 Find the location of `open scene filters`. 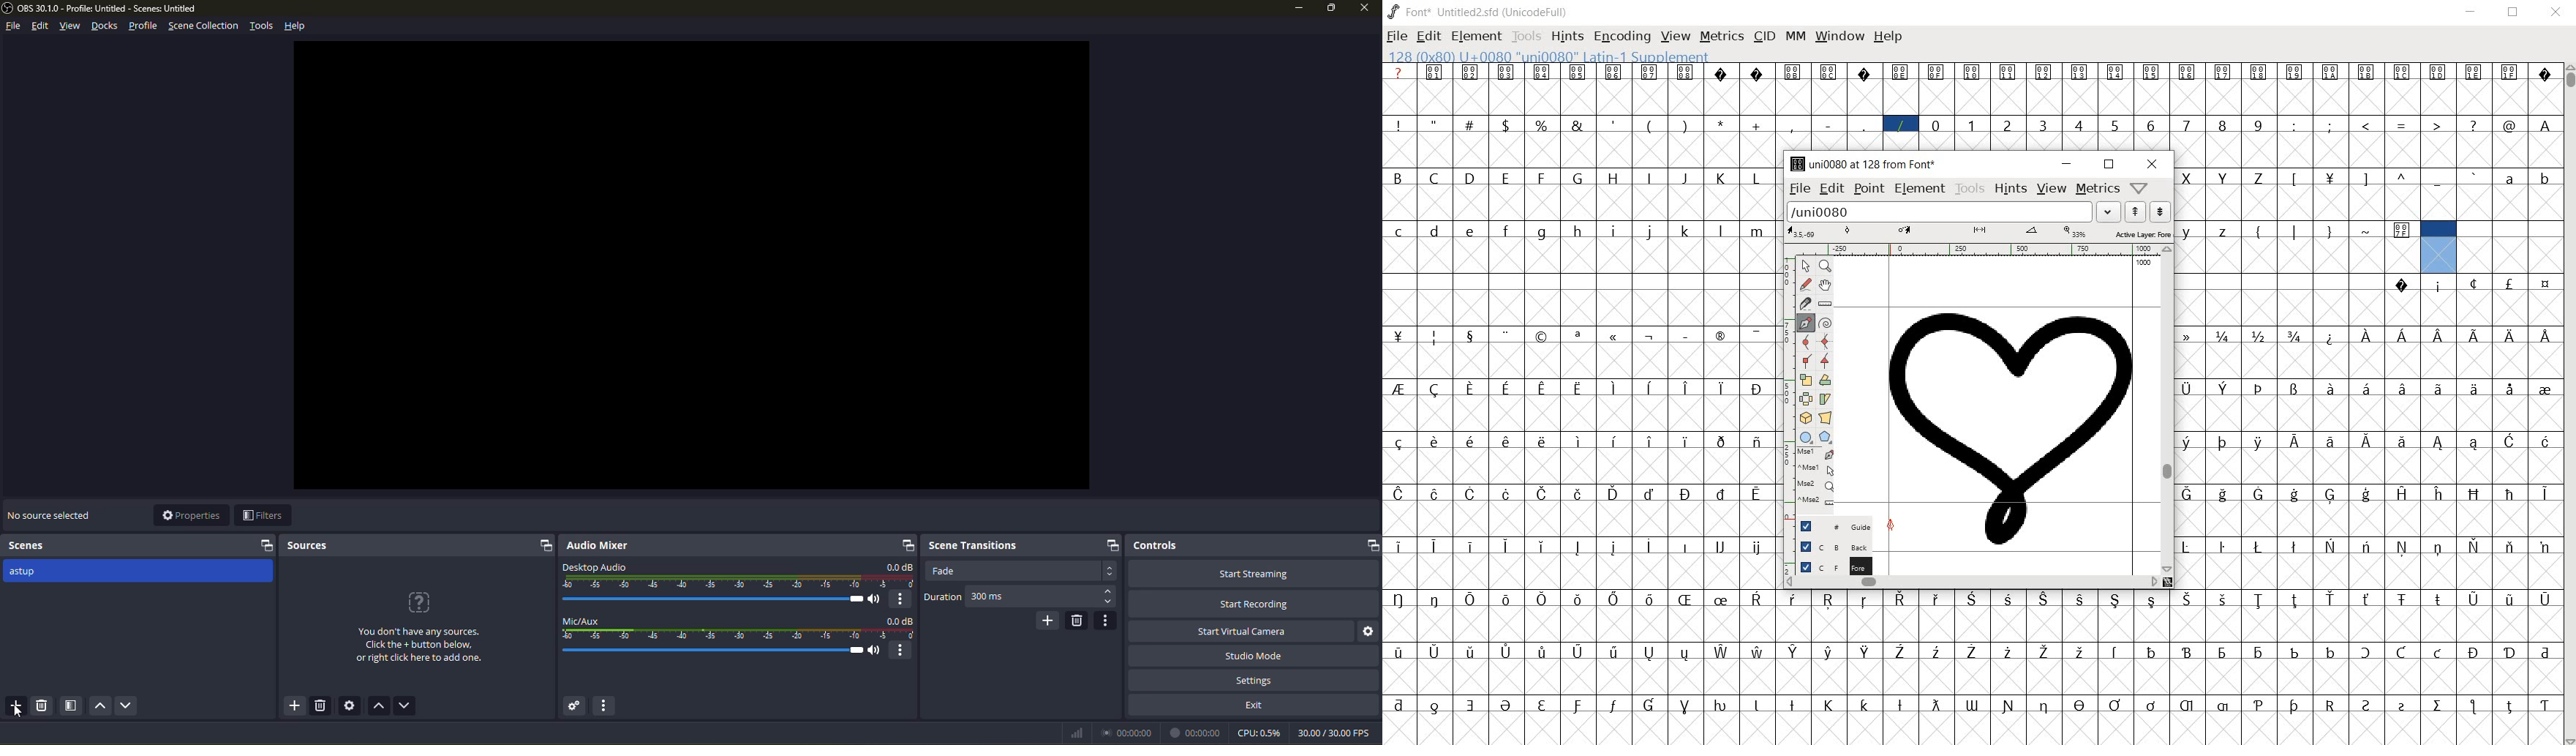

open scene filters is located at coordinates (72, 705).